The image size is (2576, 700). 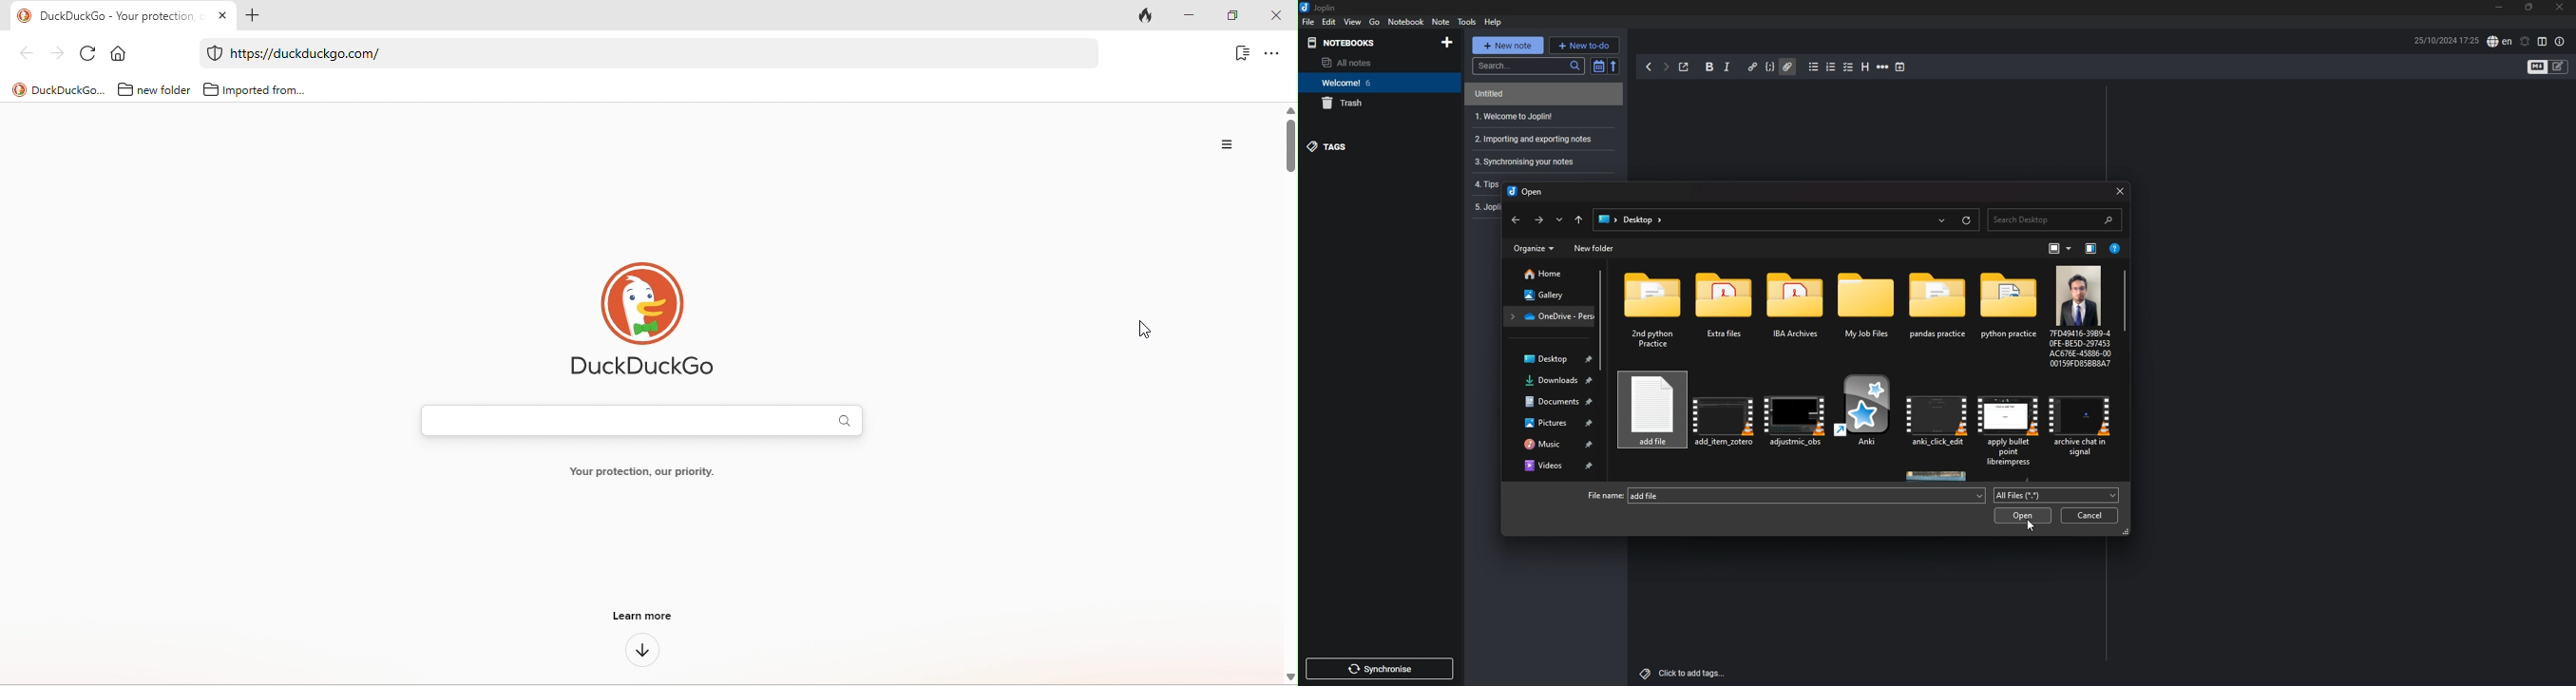 What do you see at coordinates (1406, 22) in the screenshot?
I see `notebook` at bounding box center [1406, 22].